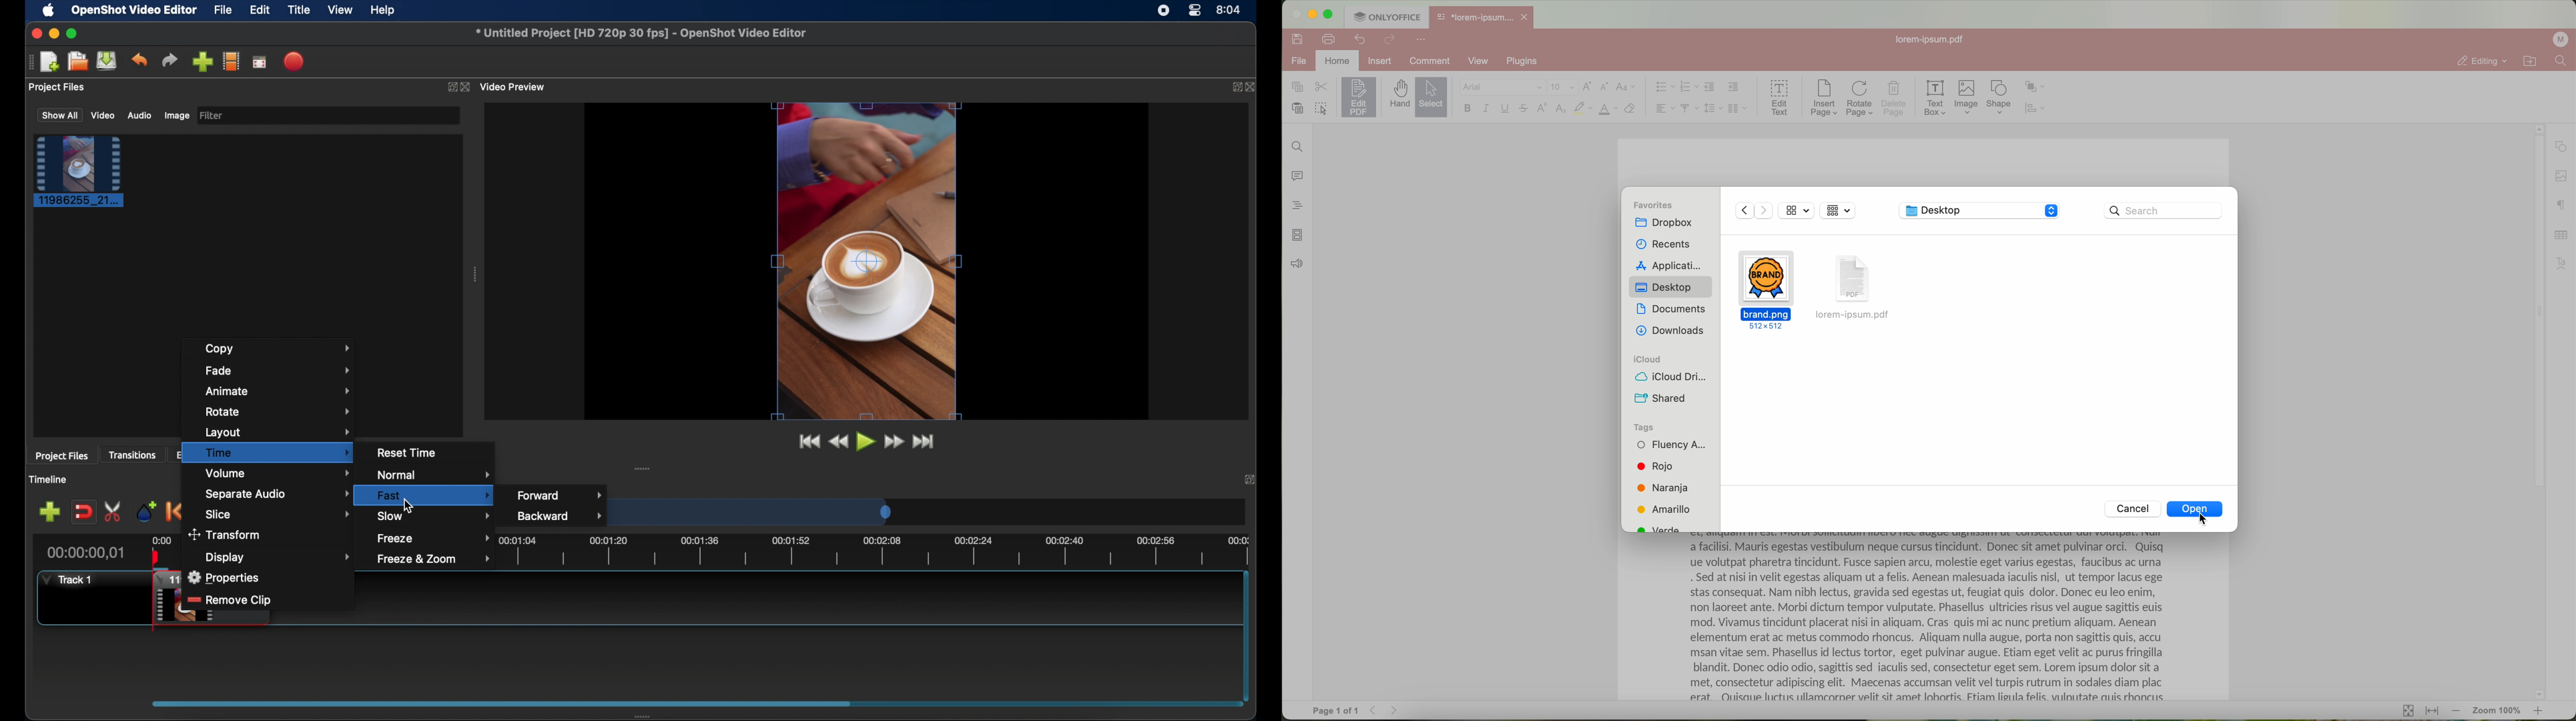  Describe the element at coordinates (83, 511) in the screenshot. I see `disable  snapping` at that location.